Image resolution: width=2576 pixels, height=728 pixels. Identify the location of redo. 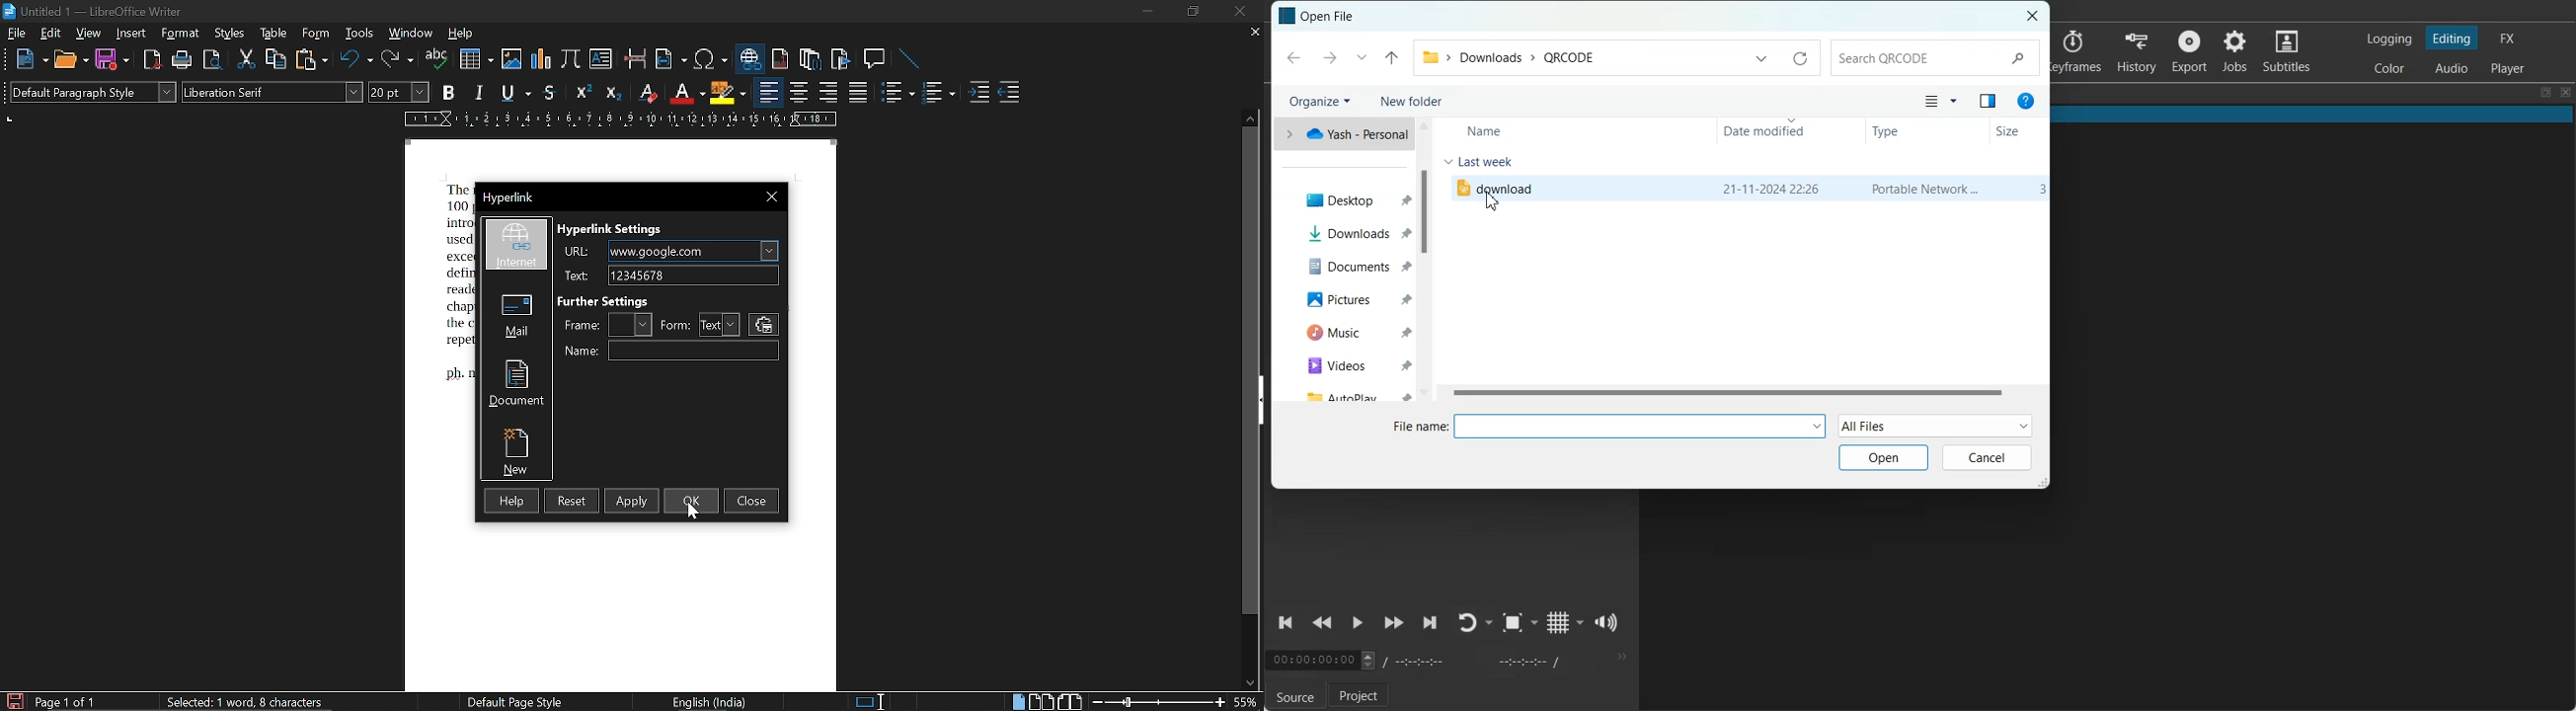
(396, 60).